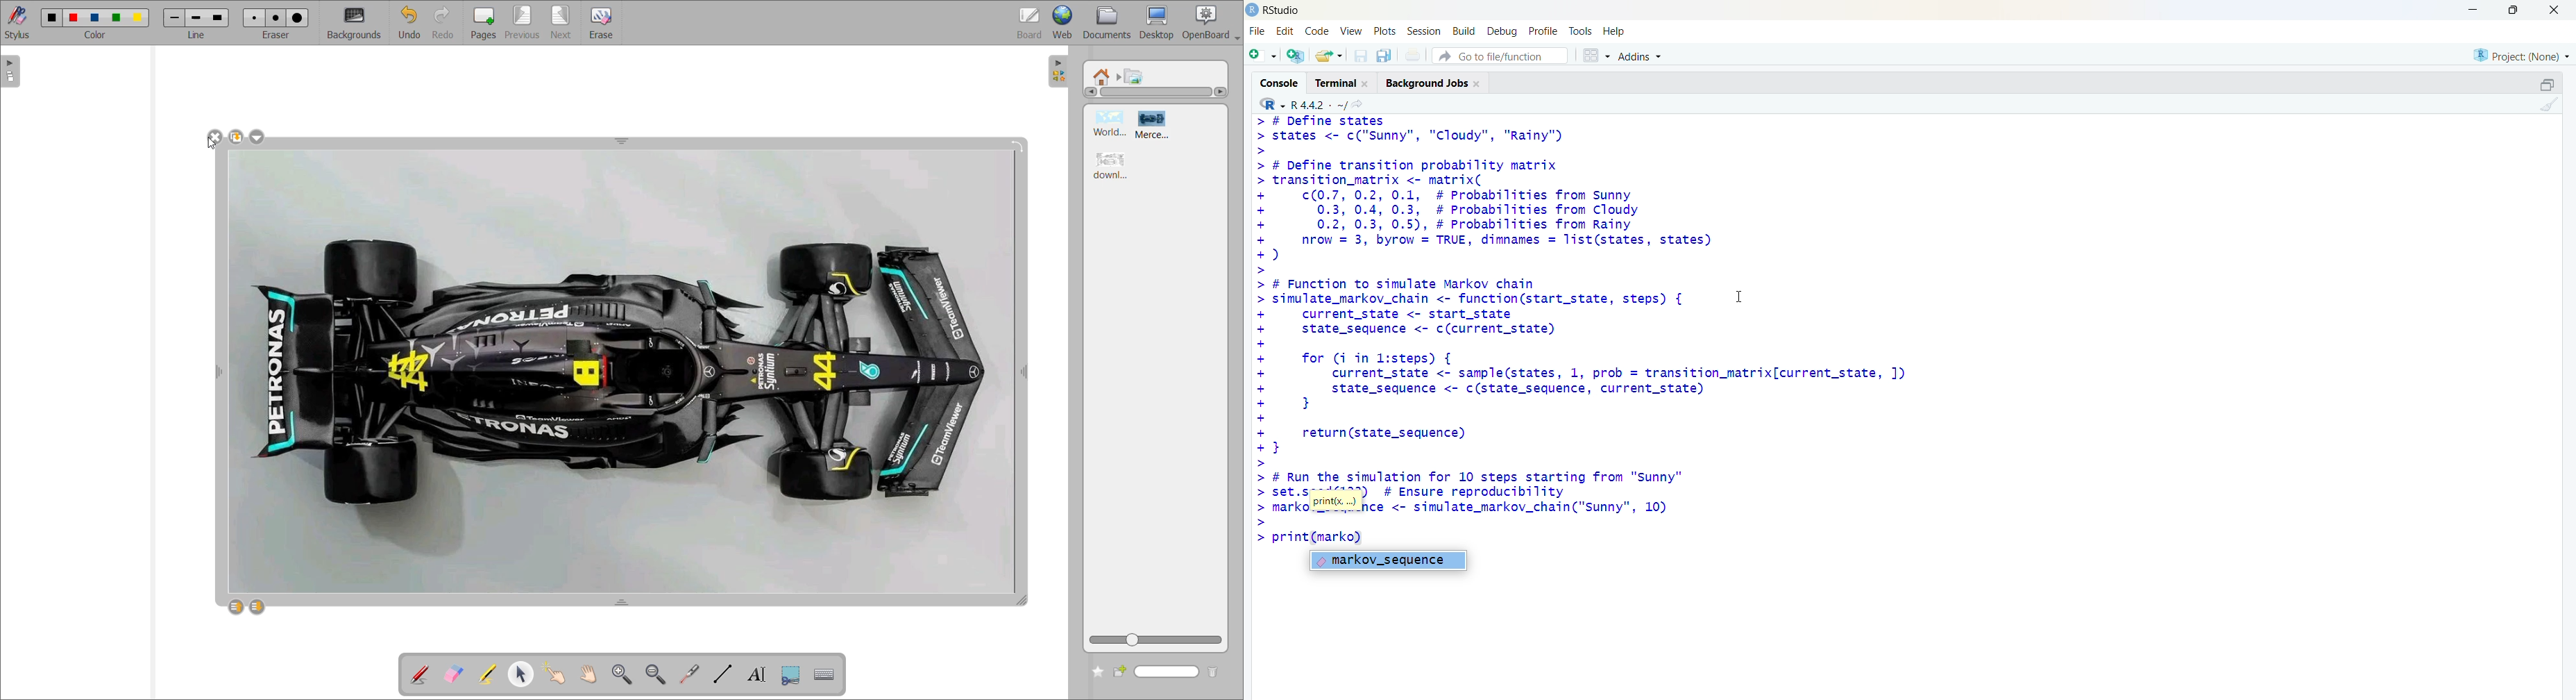  I want to click on erase, so click(602, 23).